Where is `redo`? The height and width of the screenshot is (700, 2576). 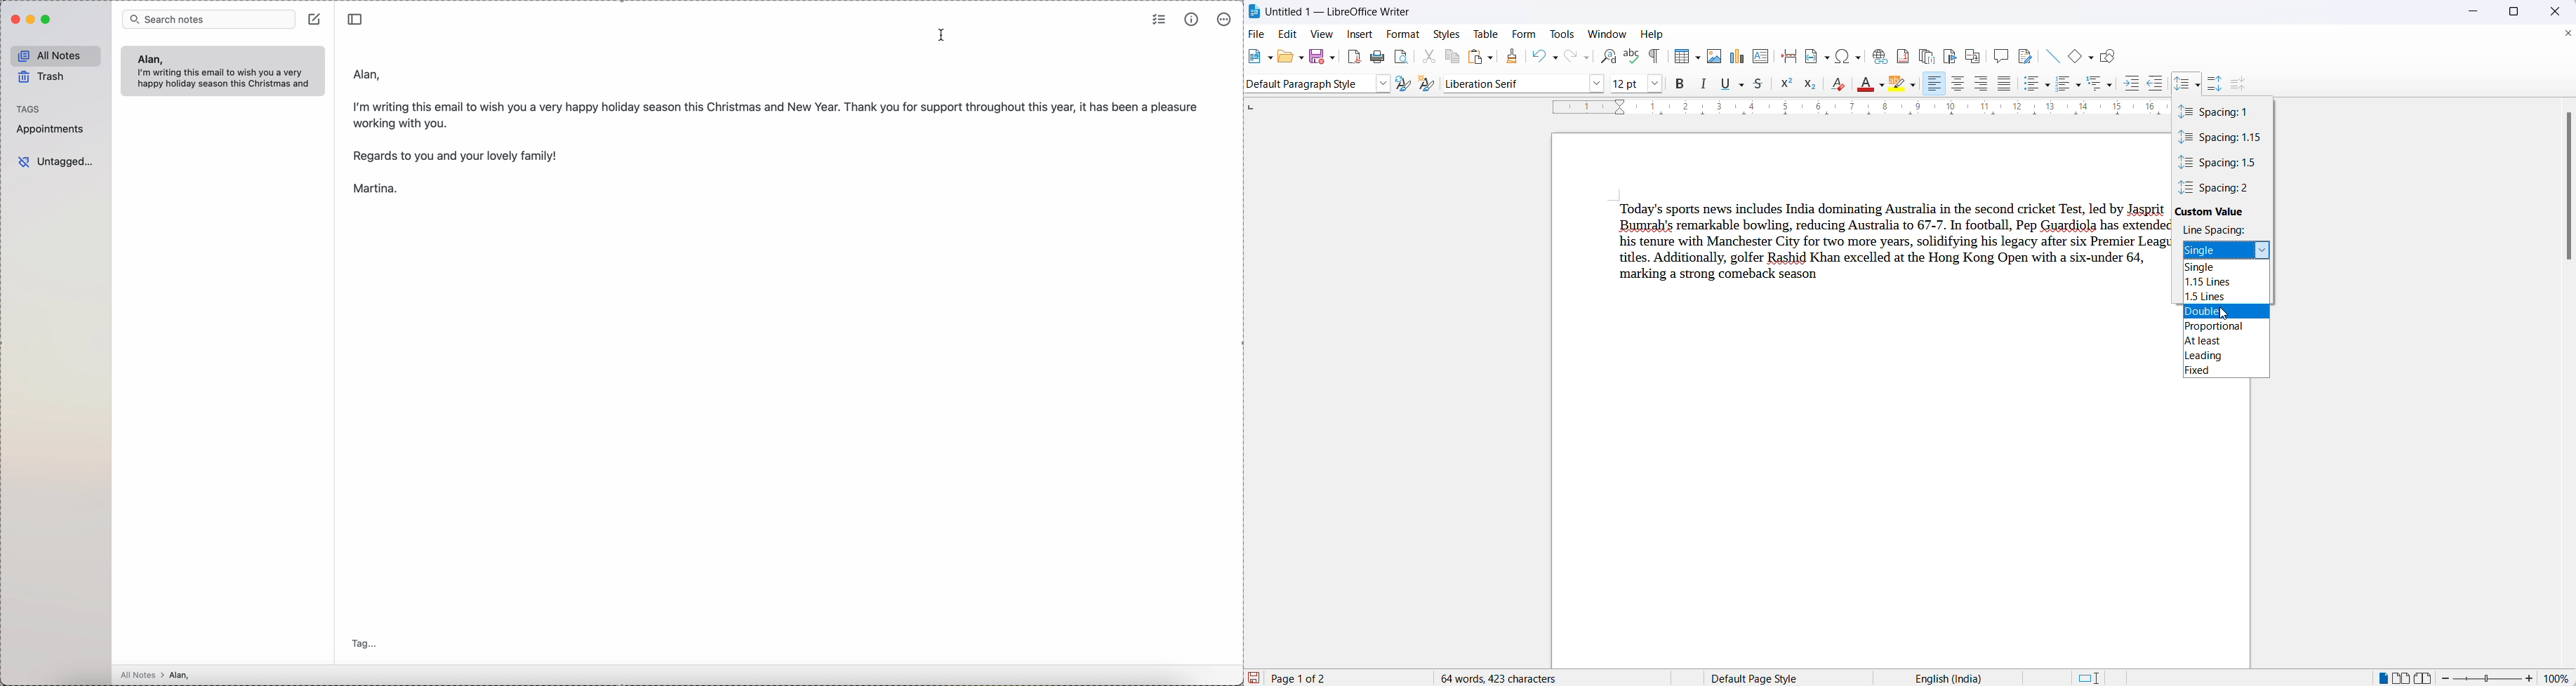
redo is located at coordinates (1568, 58).